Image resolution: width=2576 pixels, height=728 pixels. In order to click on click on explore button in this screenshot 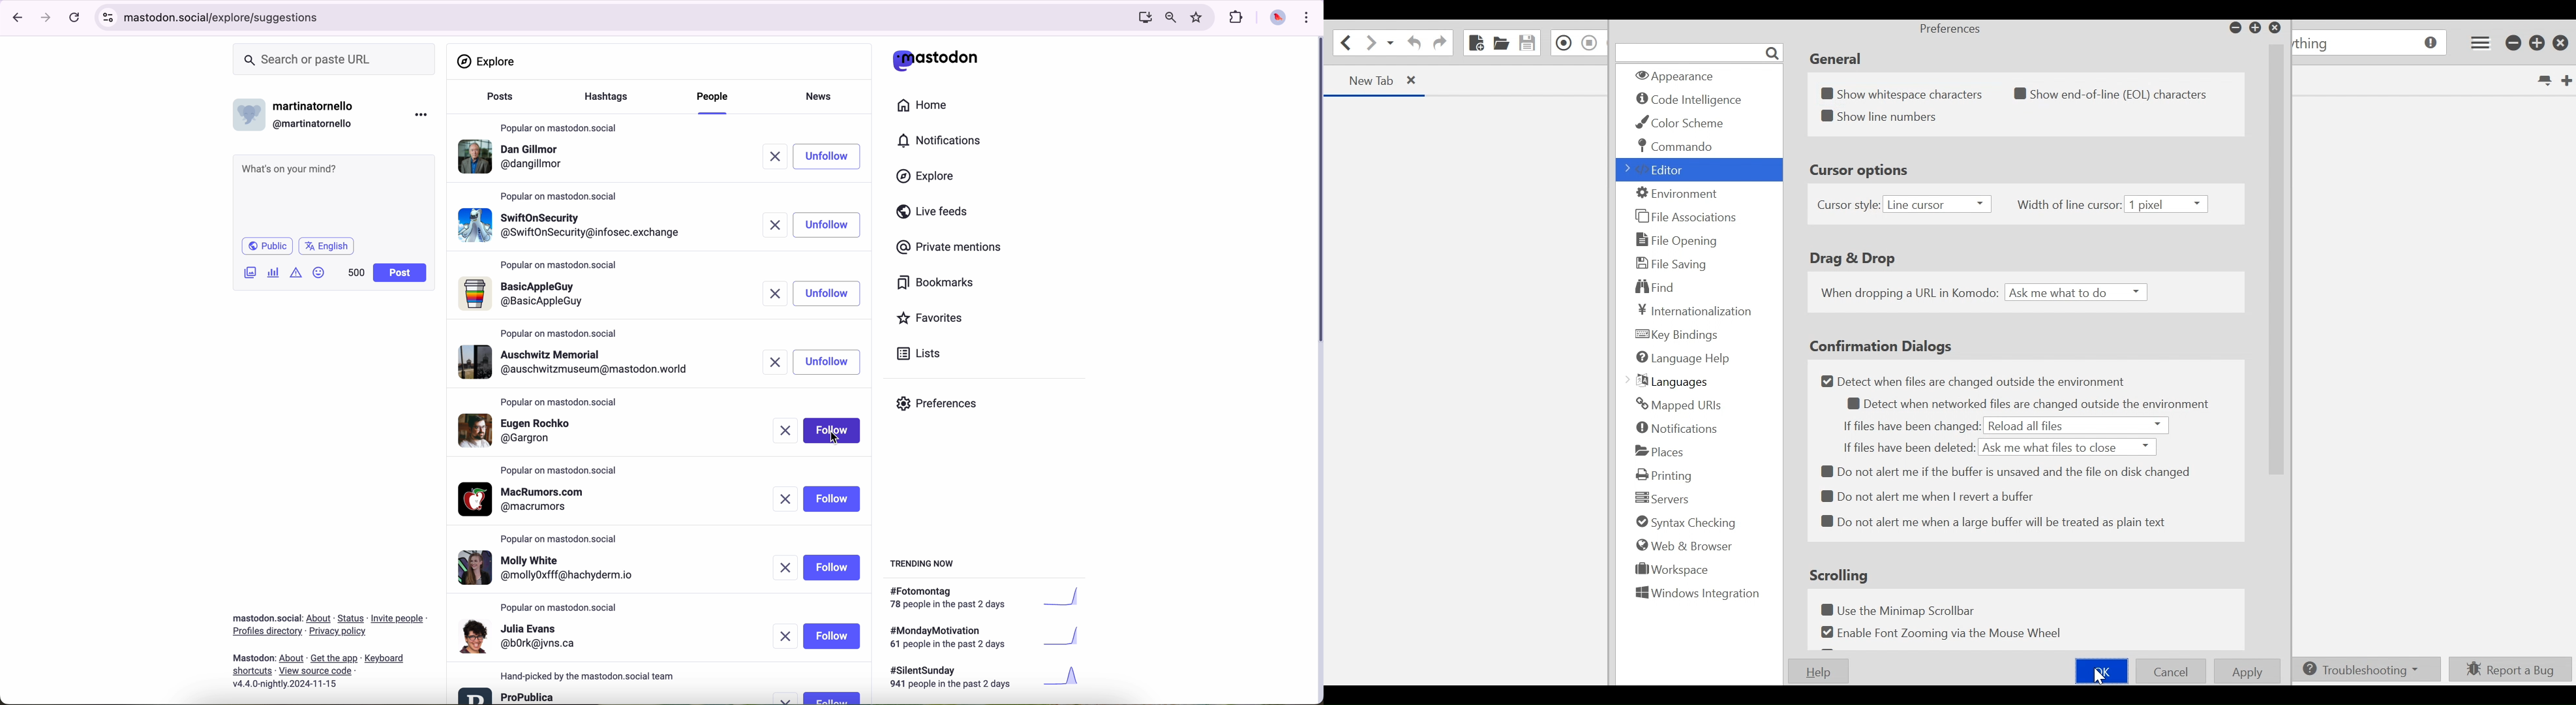, I will do `click(928, 181)`.